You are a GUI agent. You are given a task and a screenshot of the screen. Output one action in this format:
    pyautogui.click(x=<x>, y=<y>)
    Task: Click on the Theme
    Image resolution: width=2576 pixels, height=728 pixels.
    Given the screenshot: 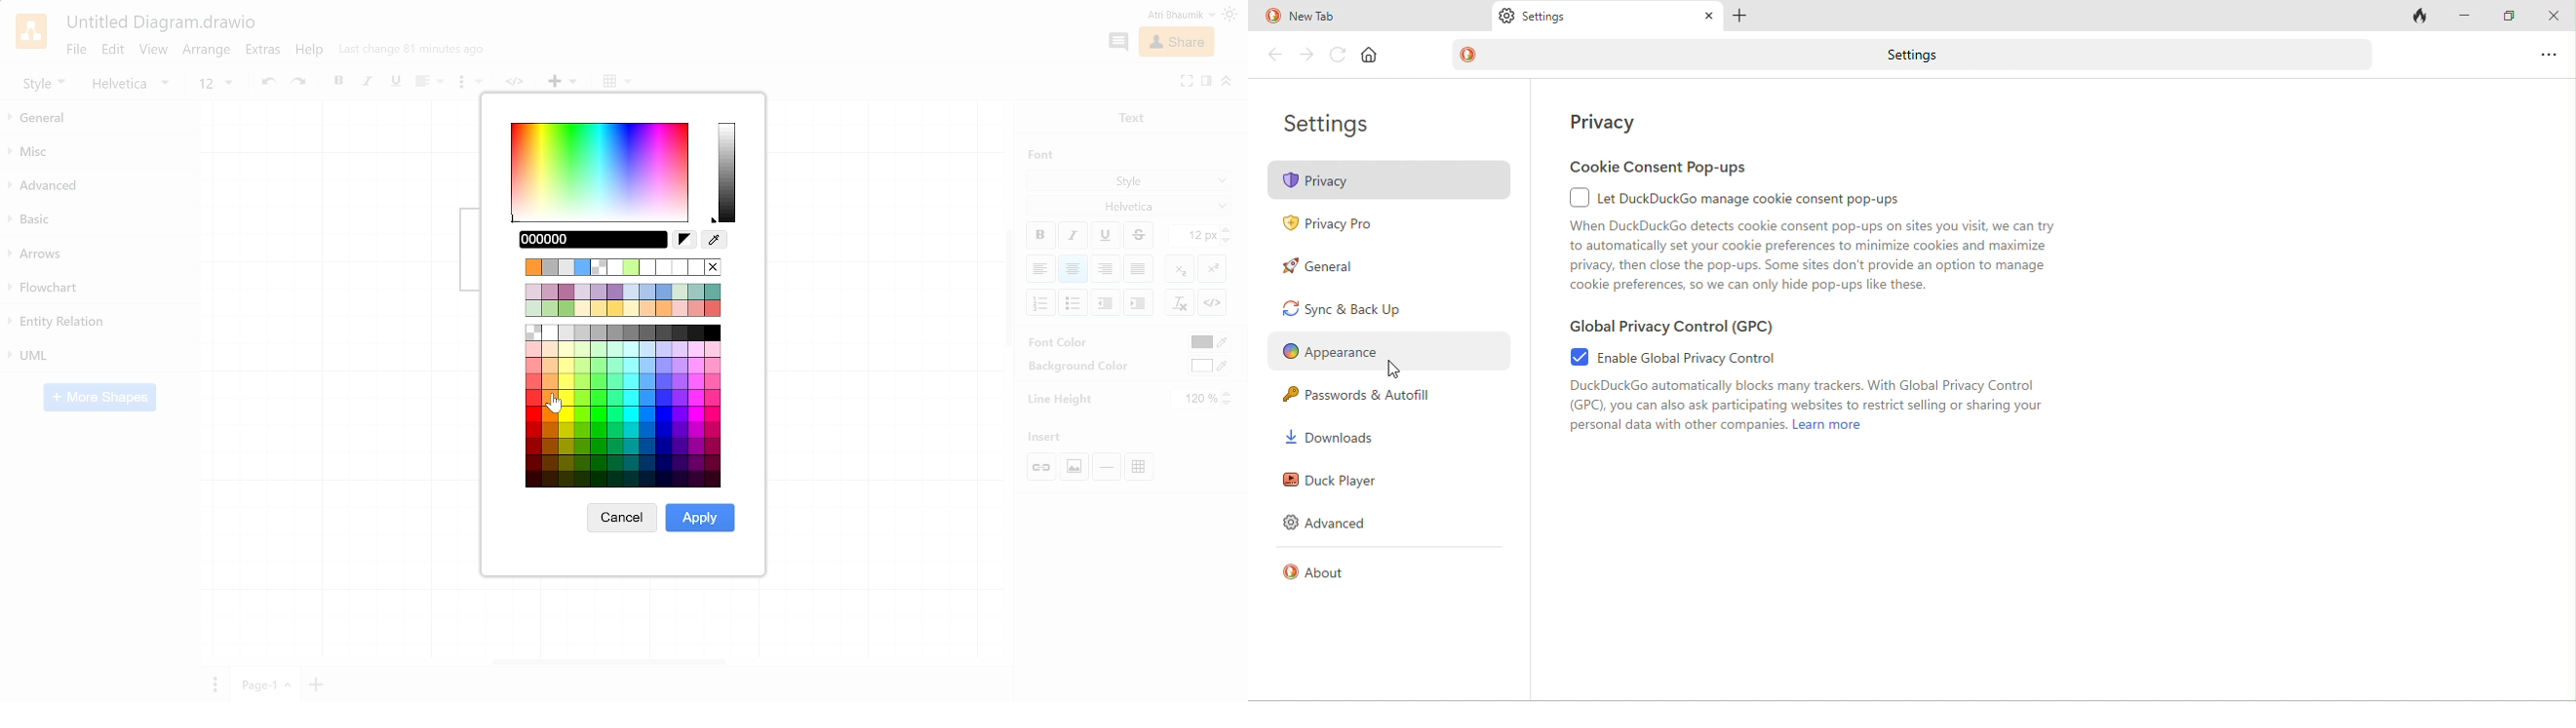 What is the action you would take?
    pyautogui.click(x=1232, y=15)
    